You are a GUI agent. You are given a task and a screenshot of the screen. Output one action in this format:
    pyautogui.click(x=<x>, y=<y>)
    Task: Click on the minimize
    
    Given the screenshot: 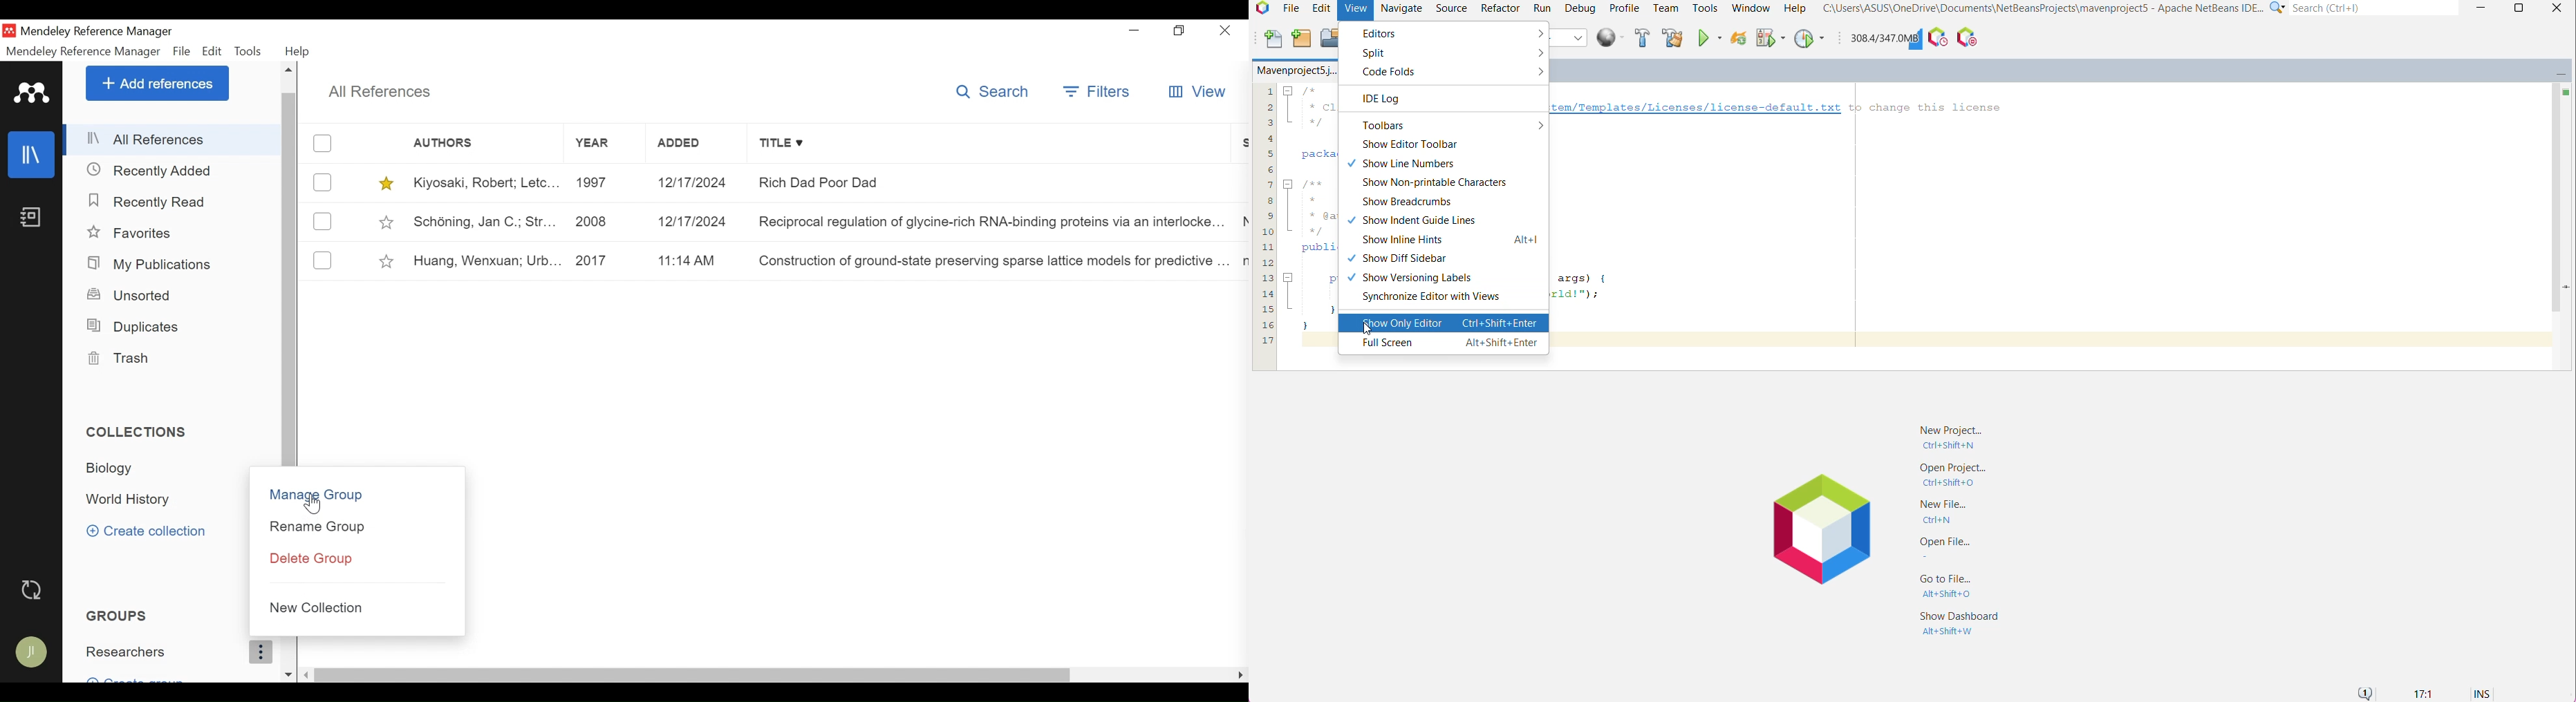 What is the action you would take?
    pyautogui.click(x=1134, y=29)
    